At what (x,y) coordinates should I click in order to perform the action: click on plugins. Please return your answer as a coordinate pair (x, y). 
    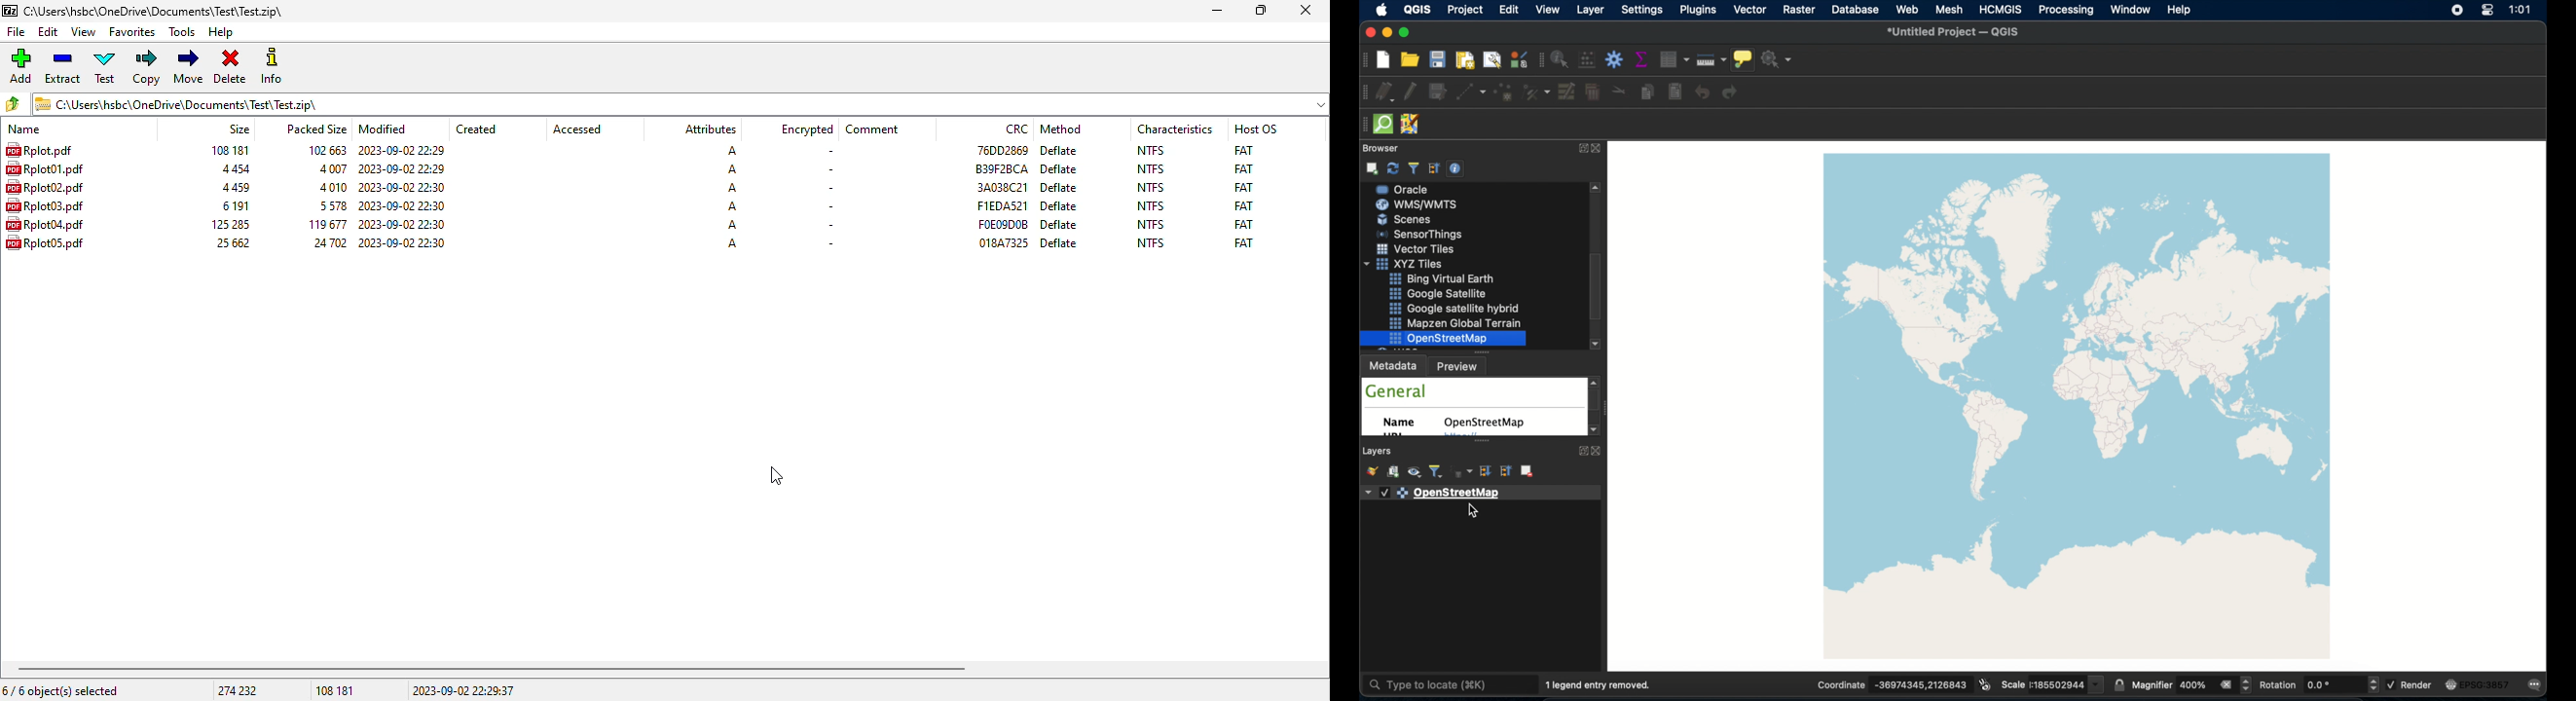
    Looking at the image, I should click on (1697, 10).